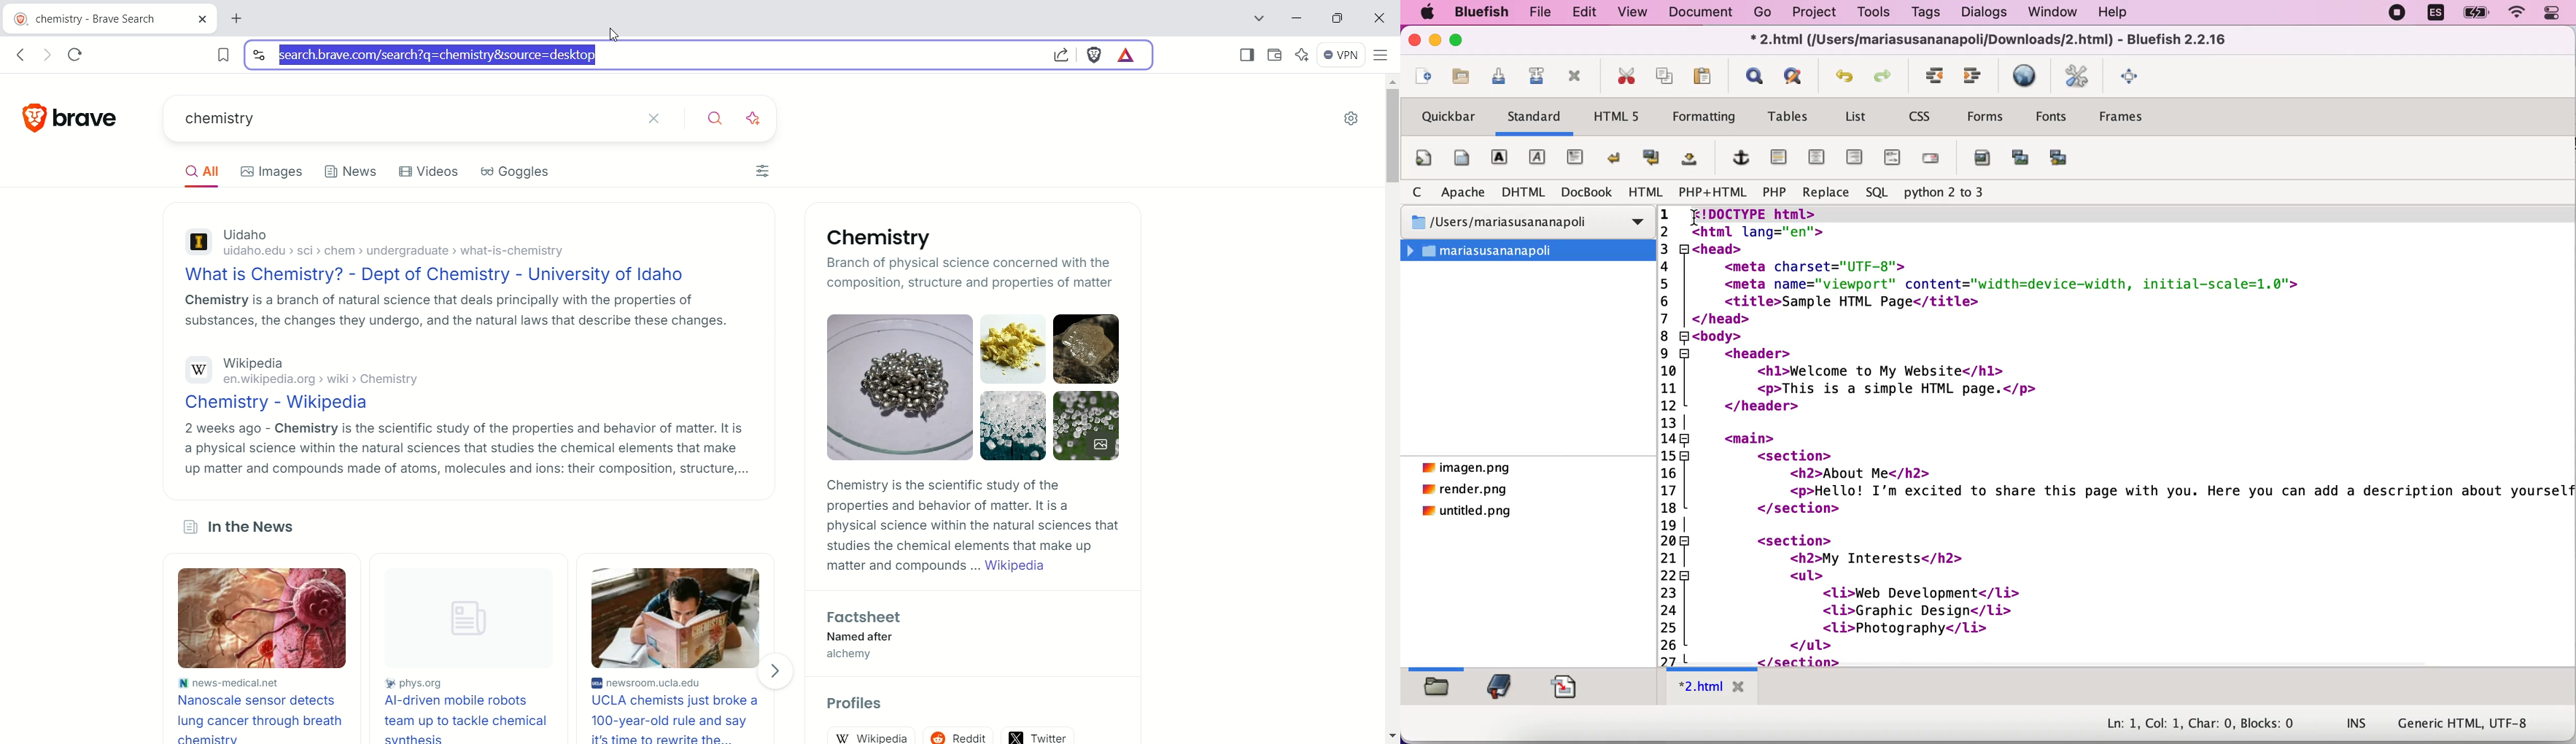 The height and width of the screenshot is (756, 2576). What do you see at coordinates (2192, 719) in the screenshot?
I see `Ln: 1, Col: 1, Char: 0, Blocks: 0` at bounding box center [2192, 719].